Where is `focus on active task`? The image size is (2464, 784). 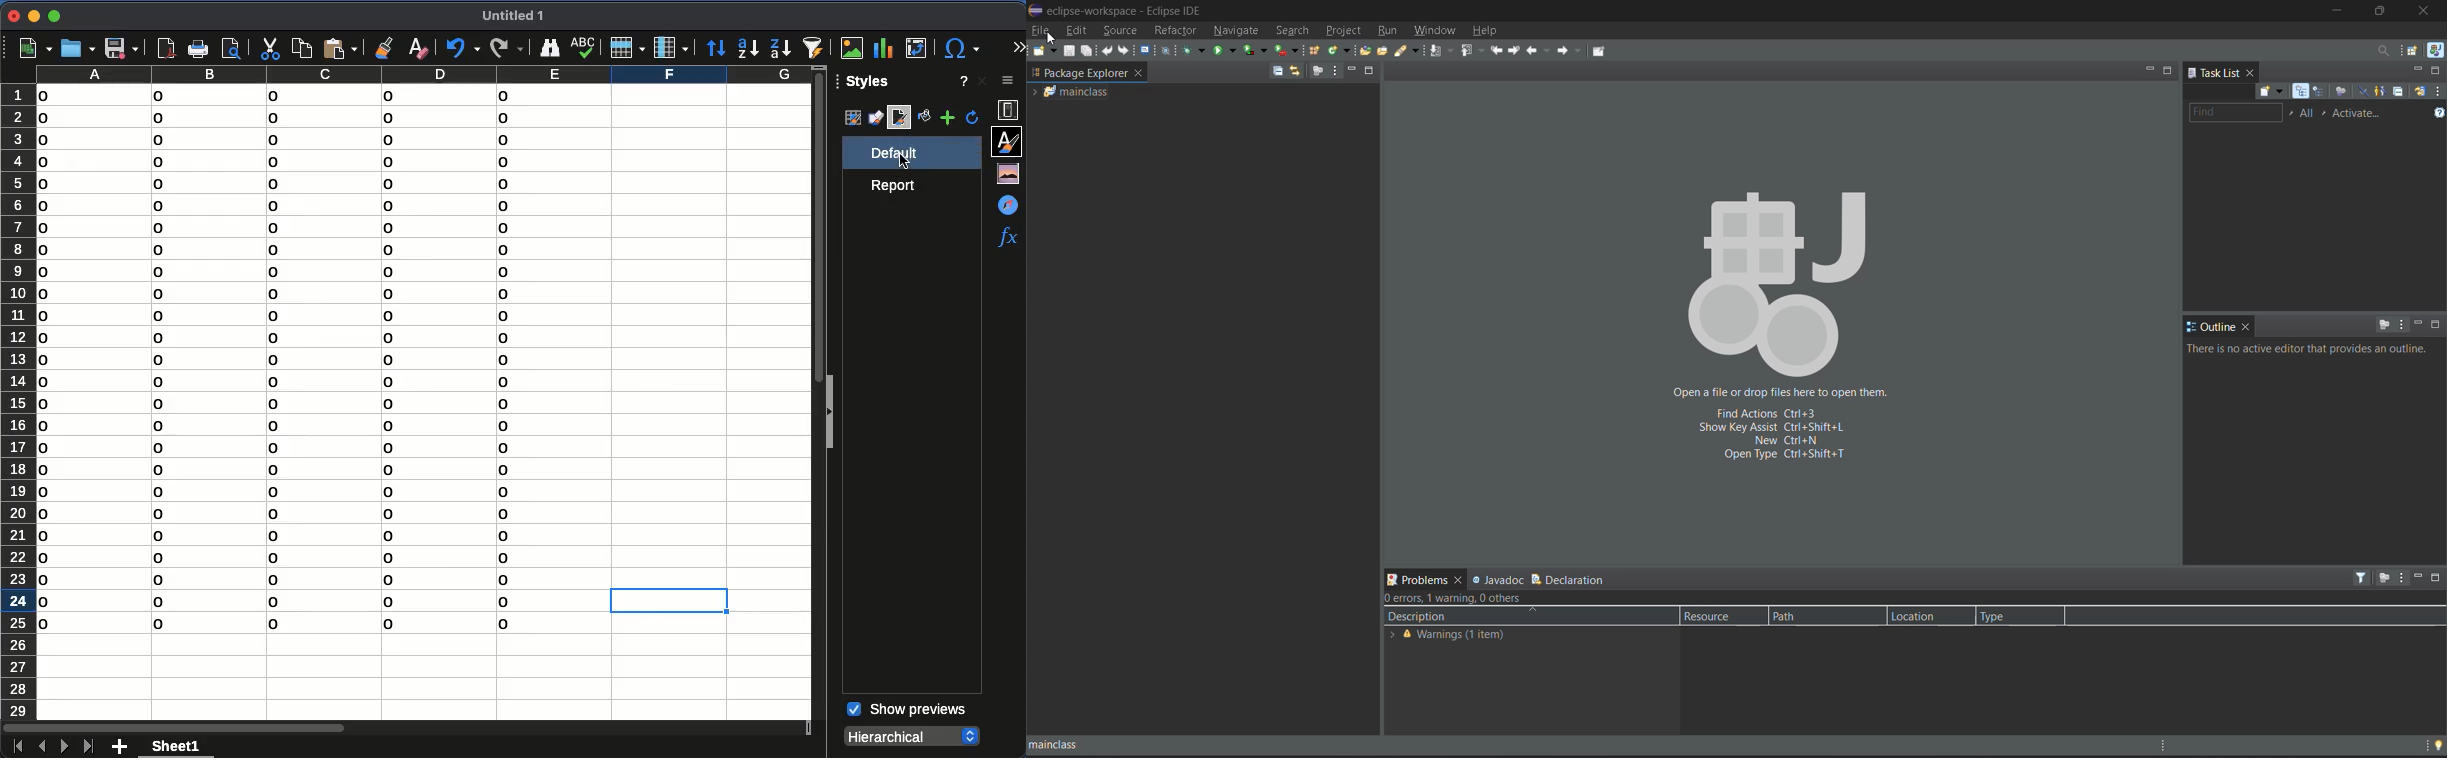 focus on active task is located at coordinates (2384, 324).